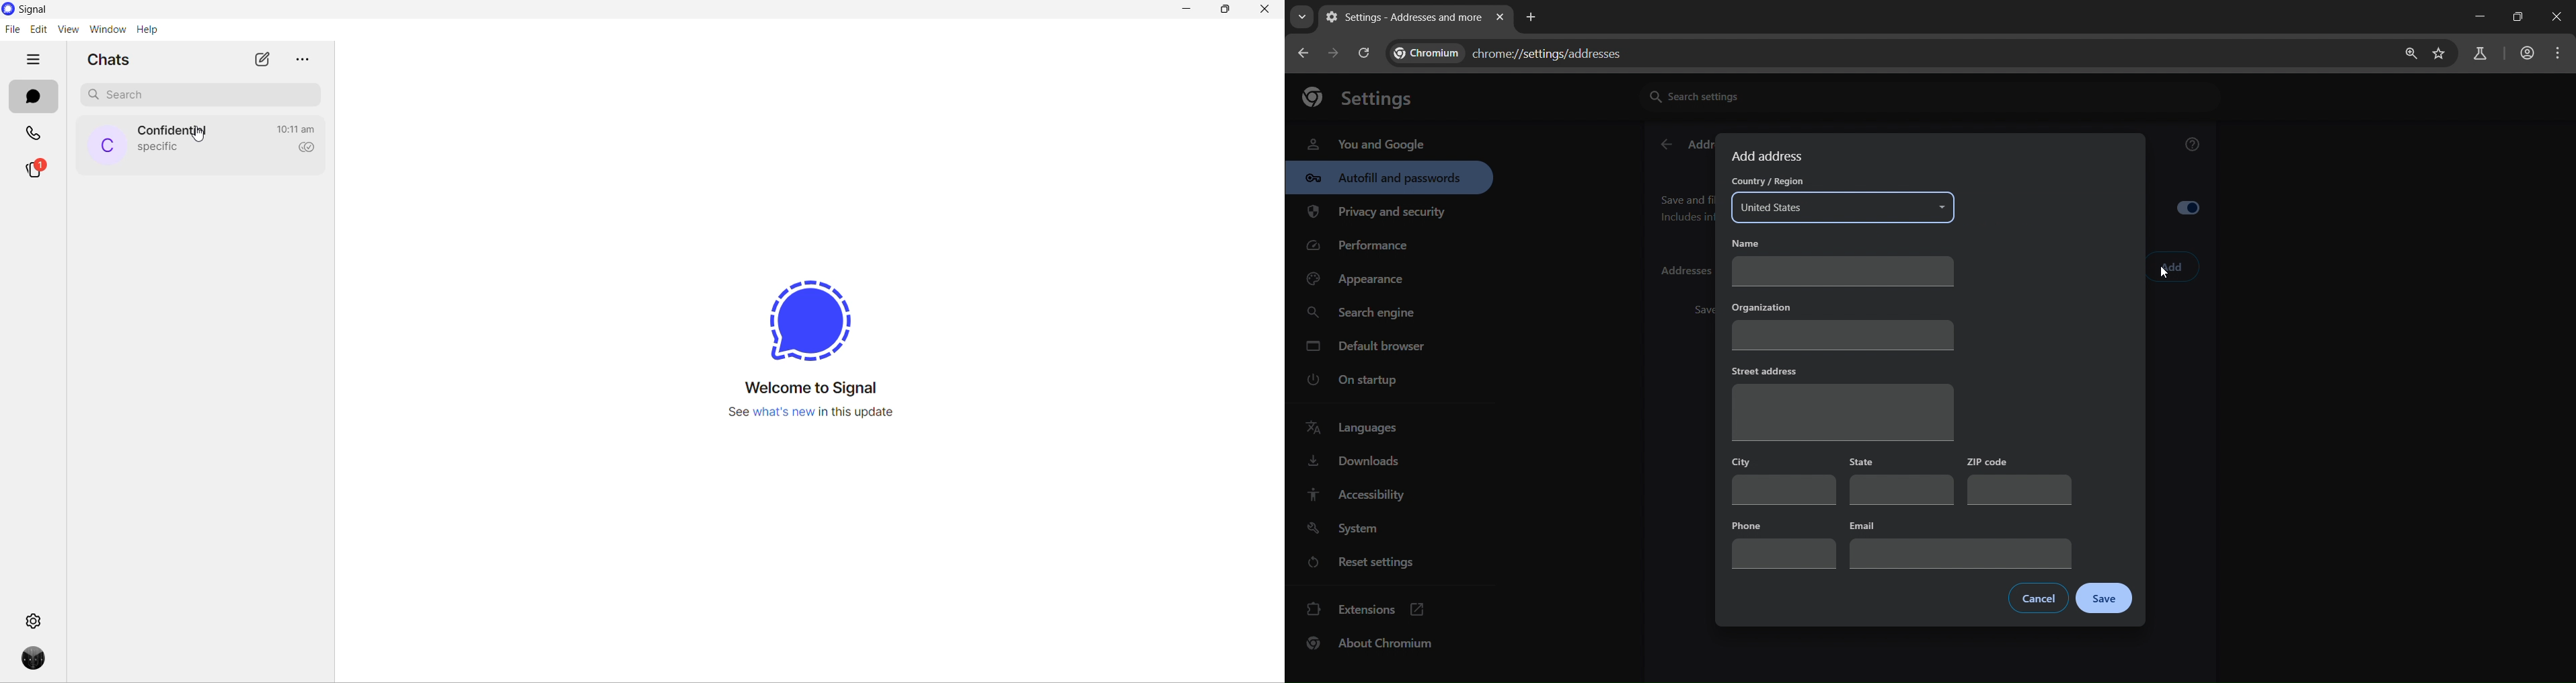 Image resolution: width=2576 pixels, height=700 pixels. Describe the element at coordinates (1363, 52) in the screenshot. I see `reload` at that location.